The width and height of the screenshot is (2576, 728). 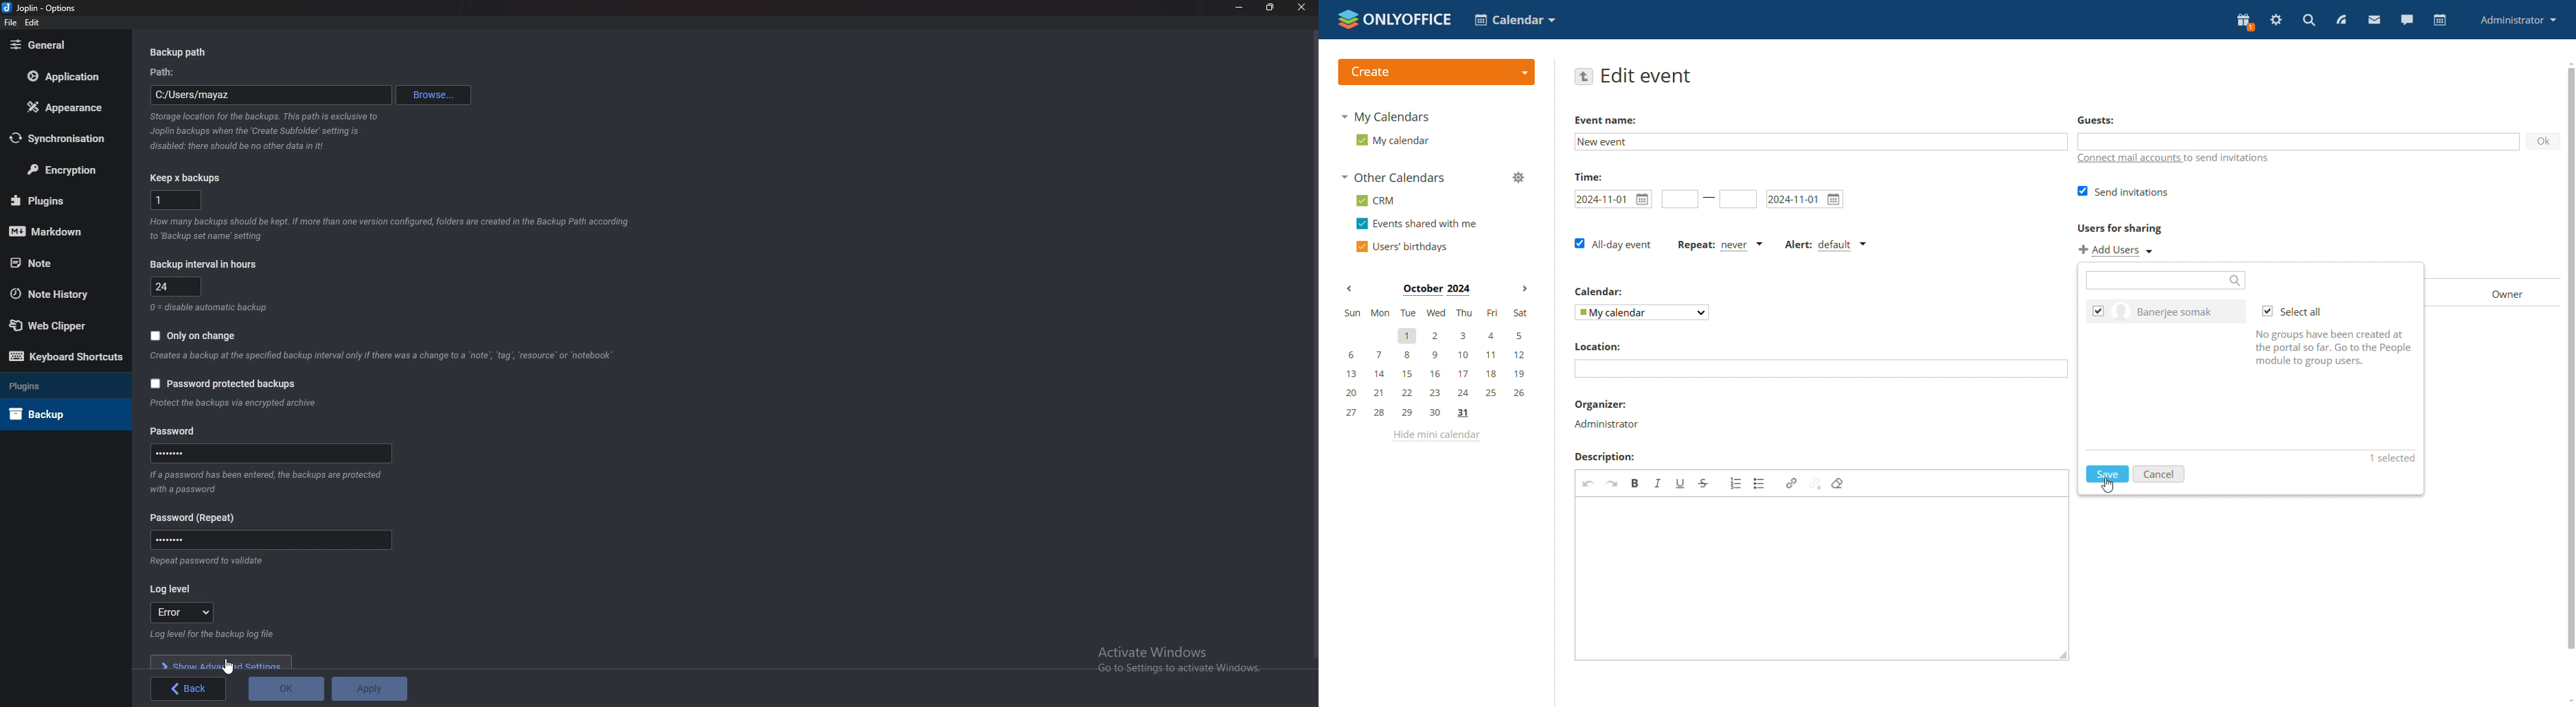 What do you see at coordinates (274, 132) in the screenshot?
I see `info` at bounding box center [274, 132].